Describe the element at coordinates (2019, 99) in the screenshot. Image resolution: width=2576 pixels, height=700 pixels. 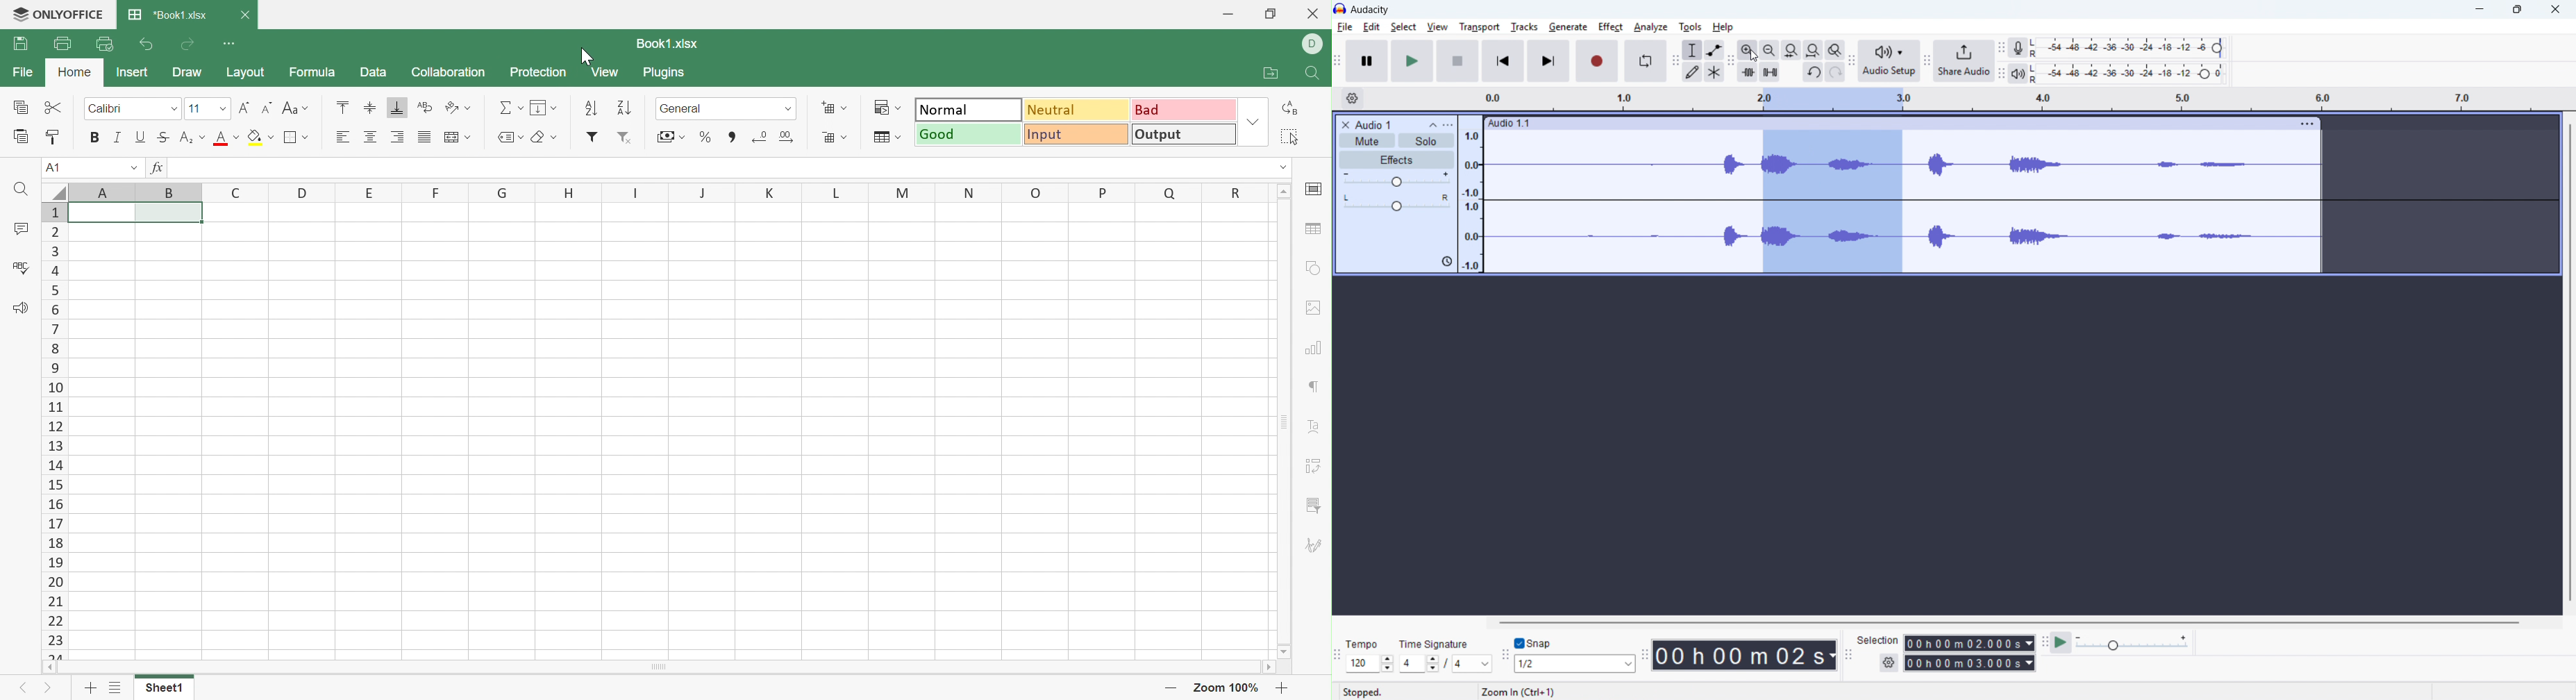
I see `Timeline` at that location.